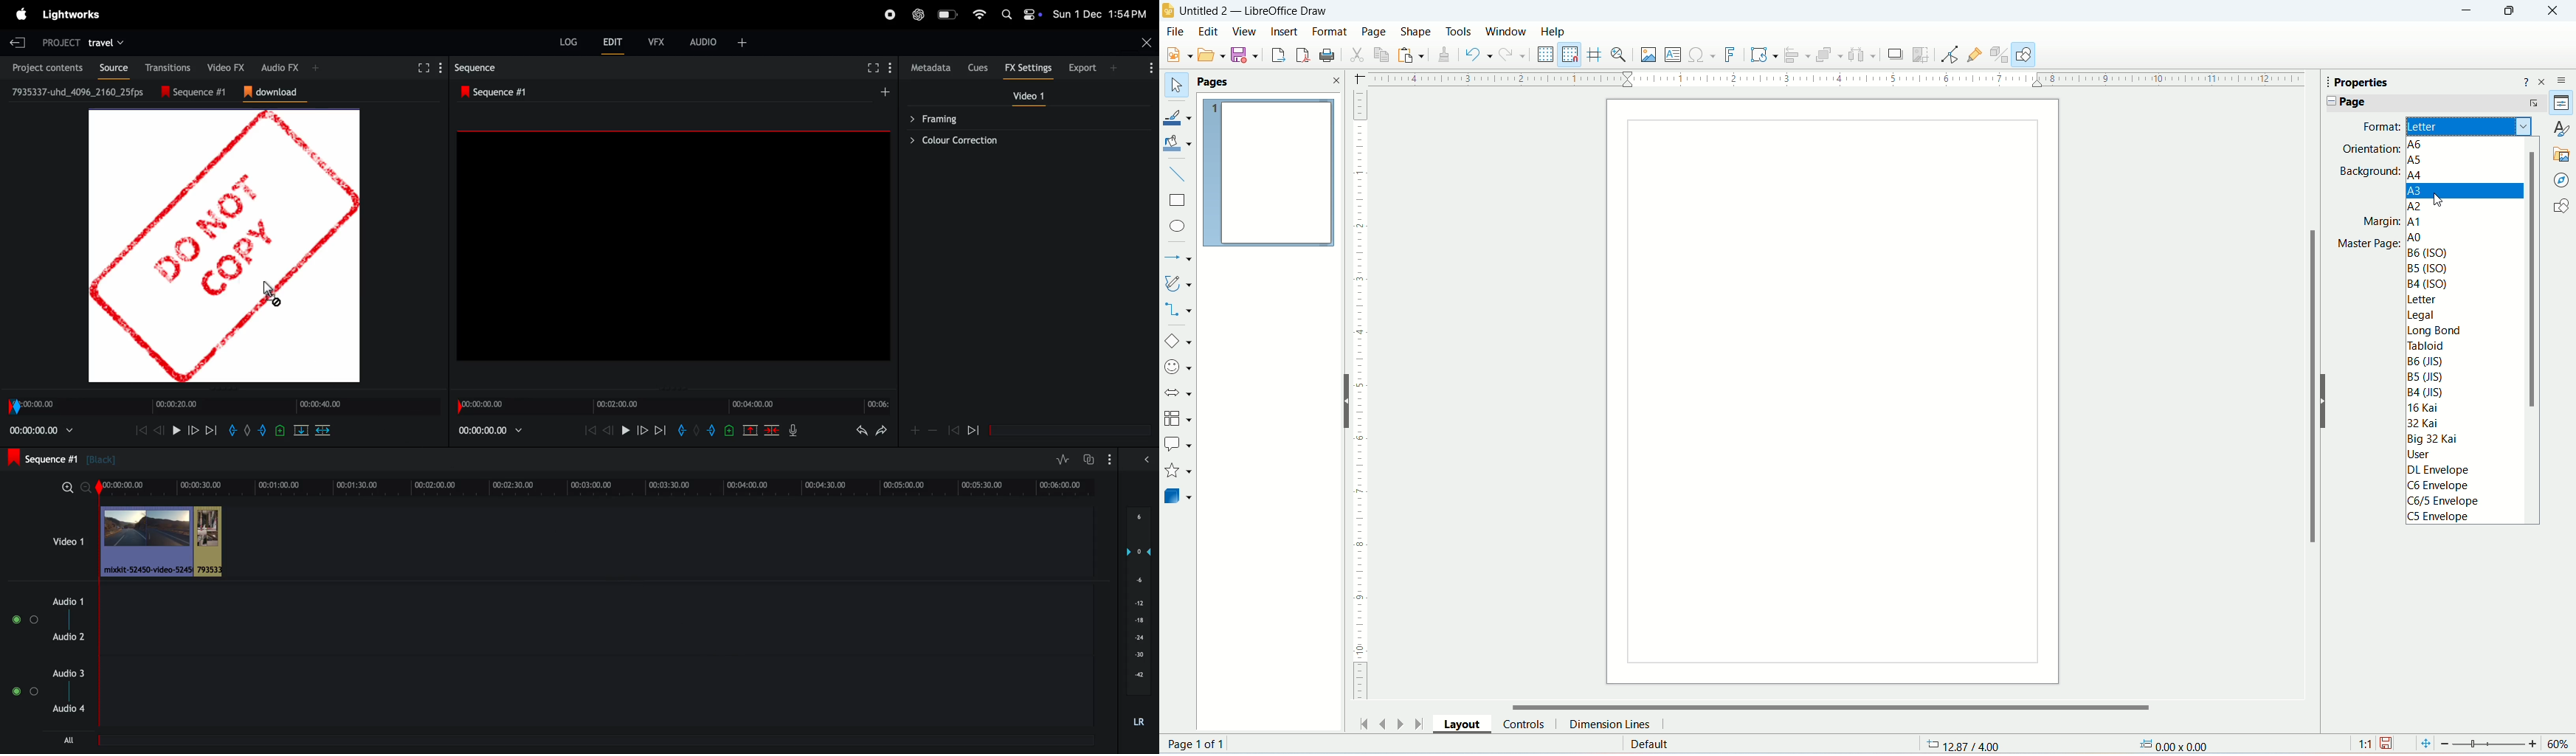 This screenshot has width=2576, height=756. I want to click on insert image, so click(1650, 56).